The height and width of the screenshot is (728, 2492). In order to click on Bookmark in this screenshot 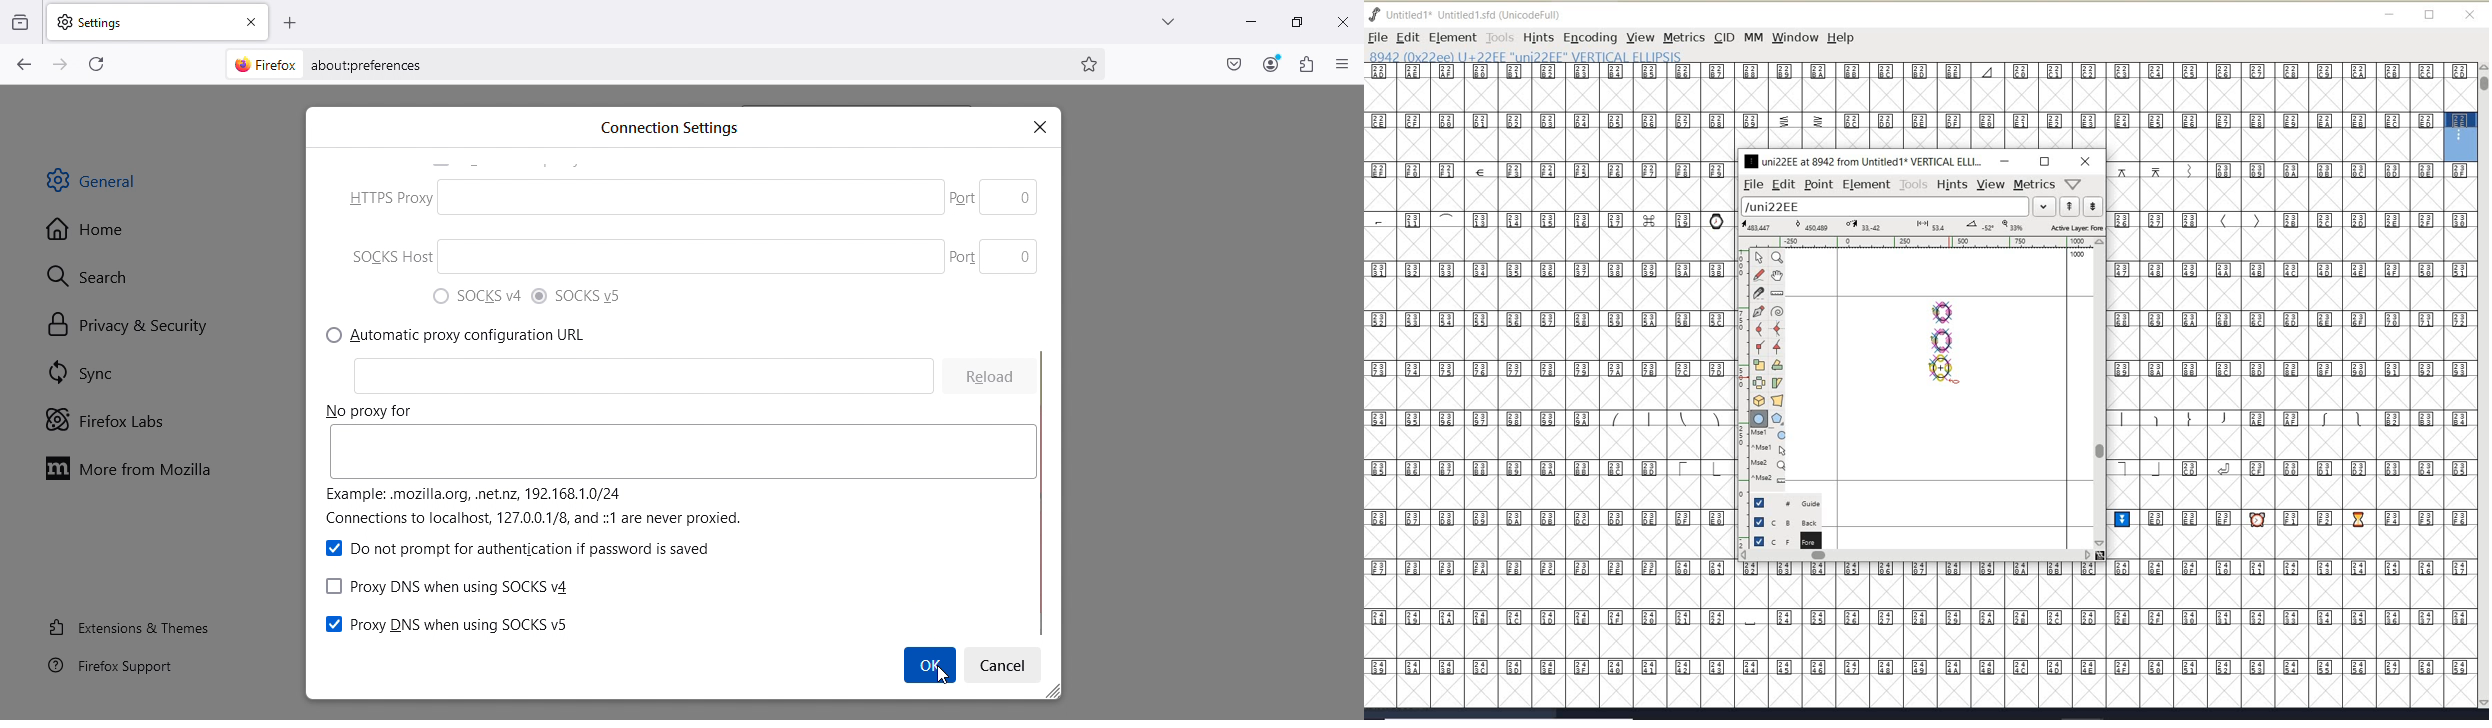, I will do `click(1091, 64)`.